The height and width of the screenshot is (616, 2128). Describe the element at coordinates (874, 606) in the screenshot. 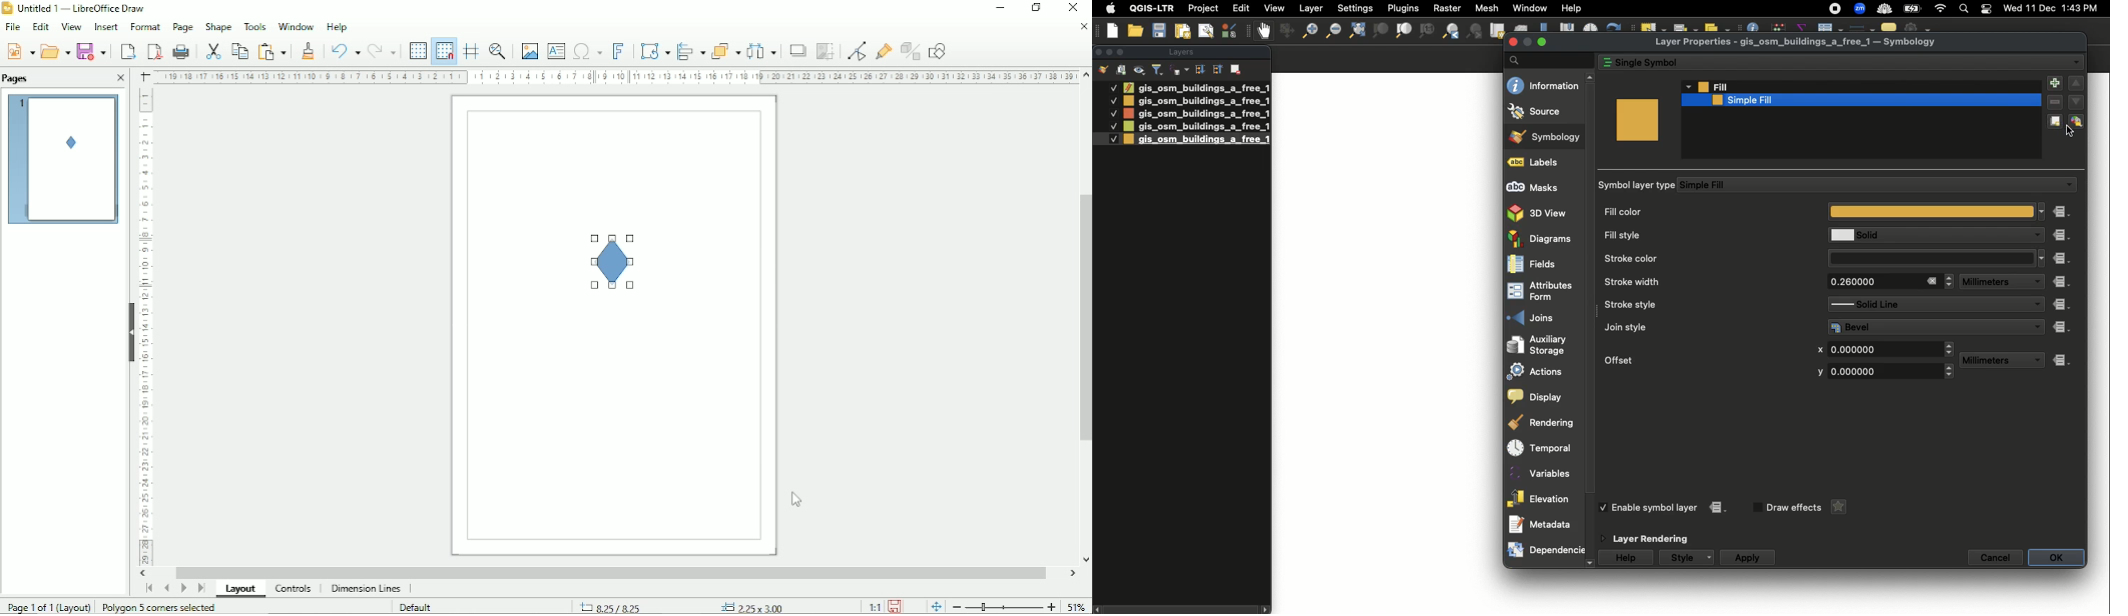

I see `Scaling factor` at that location.